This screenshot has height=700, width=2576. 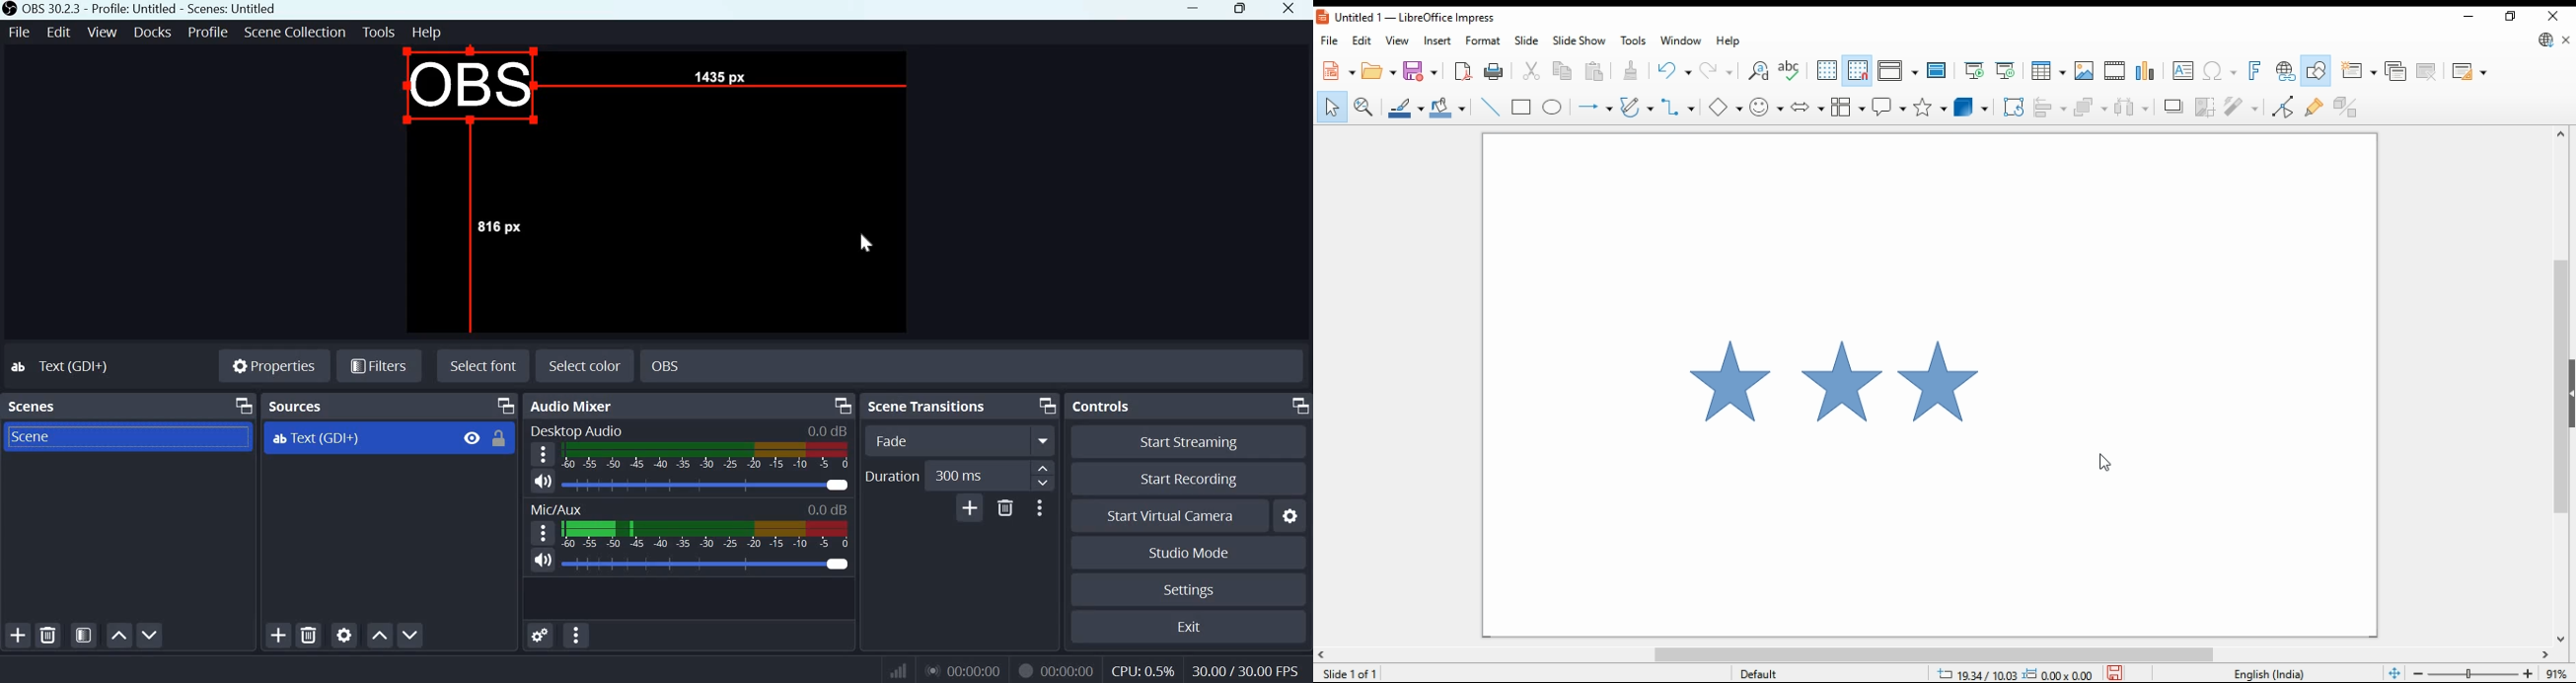 I want to click on Connection Status Indicator, so click(x=900, y=669).